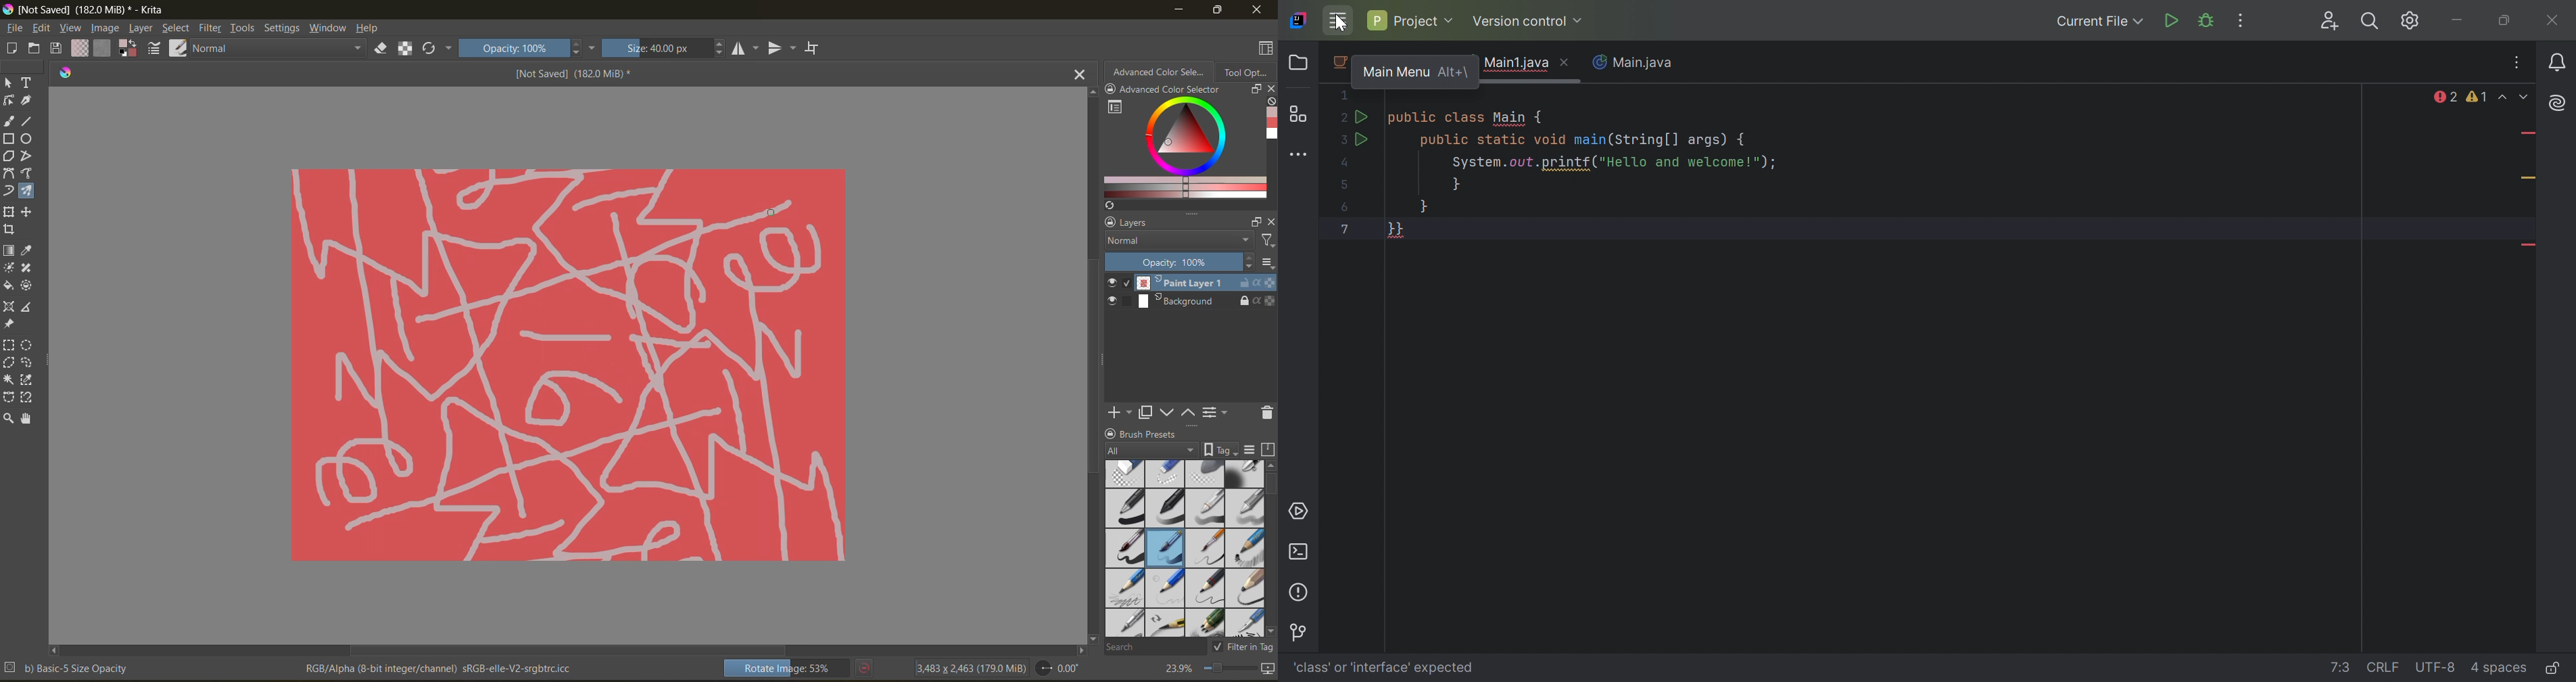 This screenshot has width=2576, height=700. What do you see at coordinates (89, 10) in the screenshot?
I see `app name and file name` at bounding box center [89, 10].